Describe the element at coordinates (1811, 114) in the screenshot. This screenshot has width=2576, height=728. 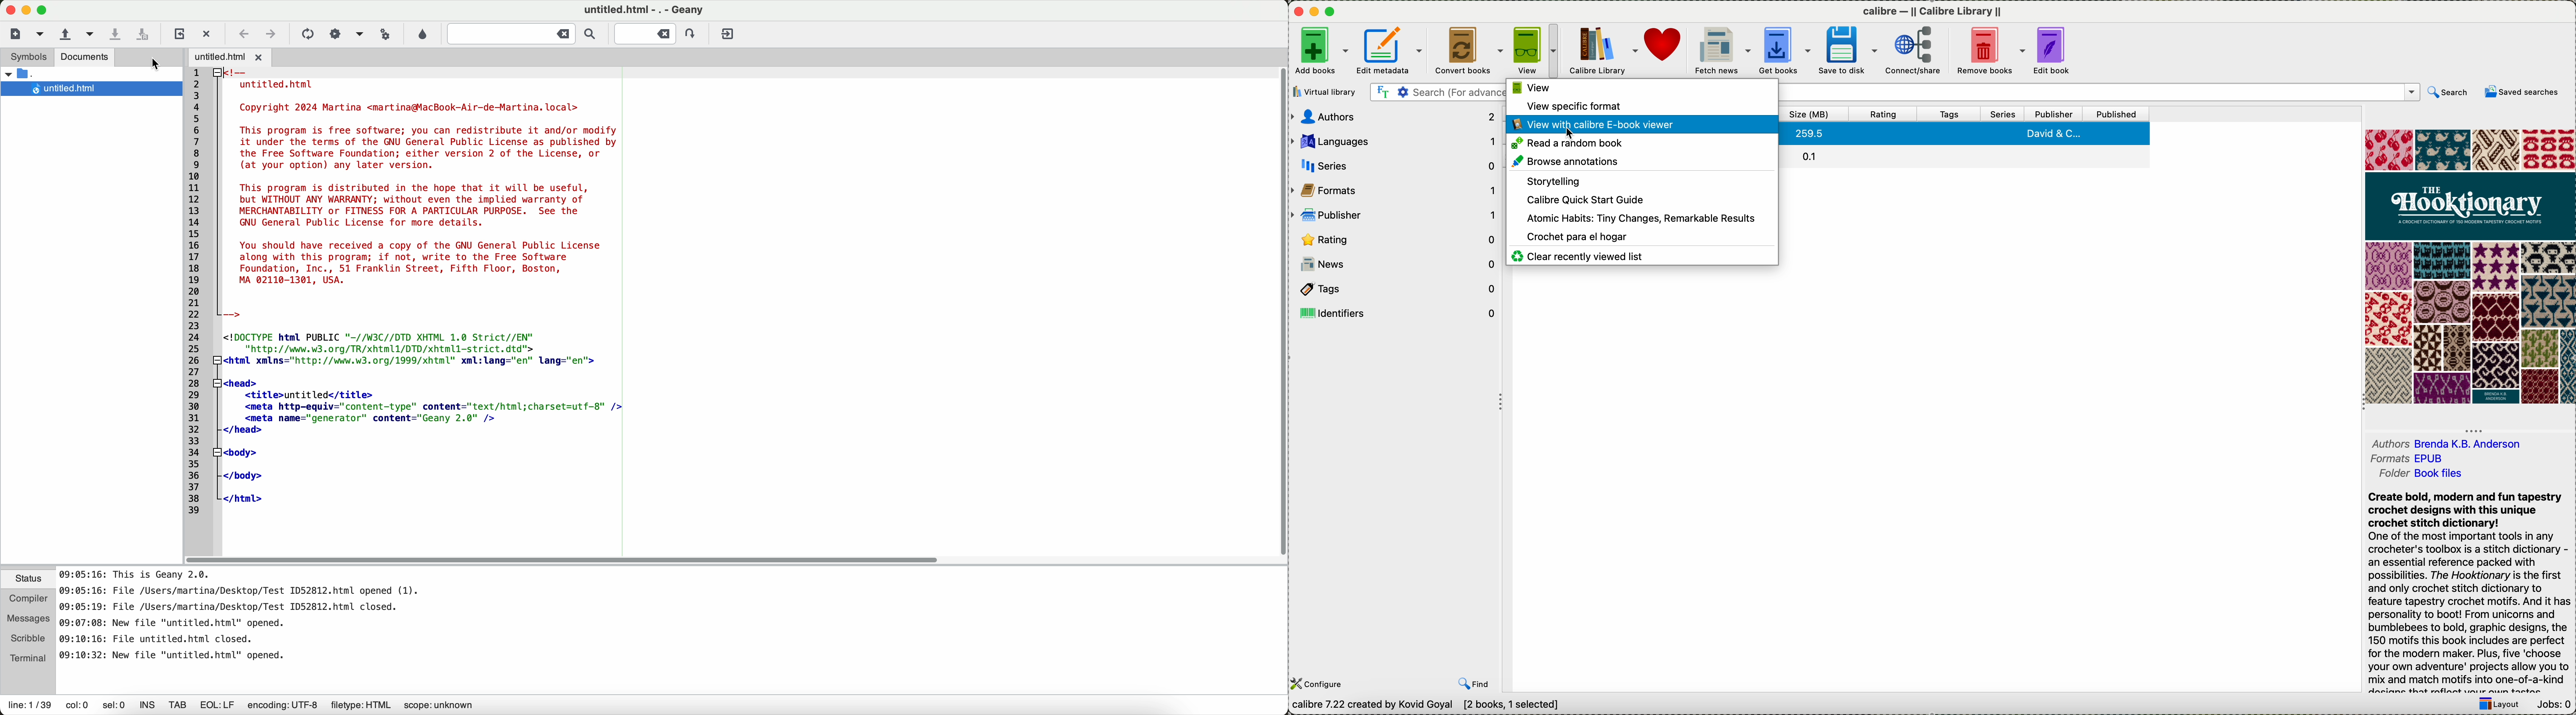
I see `size` at that location.